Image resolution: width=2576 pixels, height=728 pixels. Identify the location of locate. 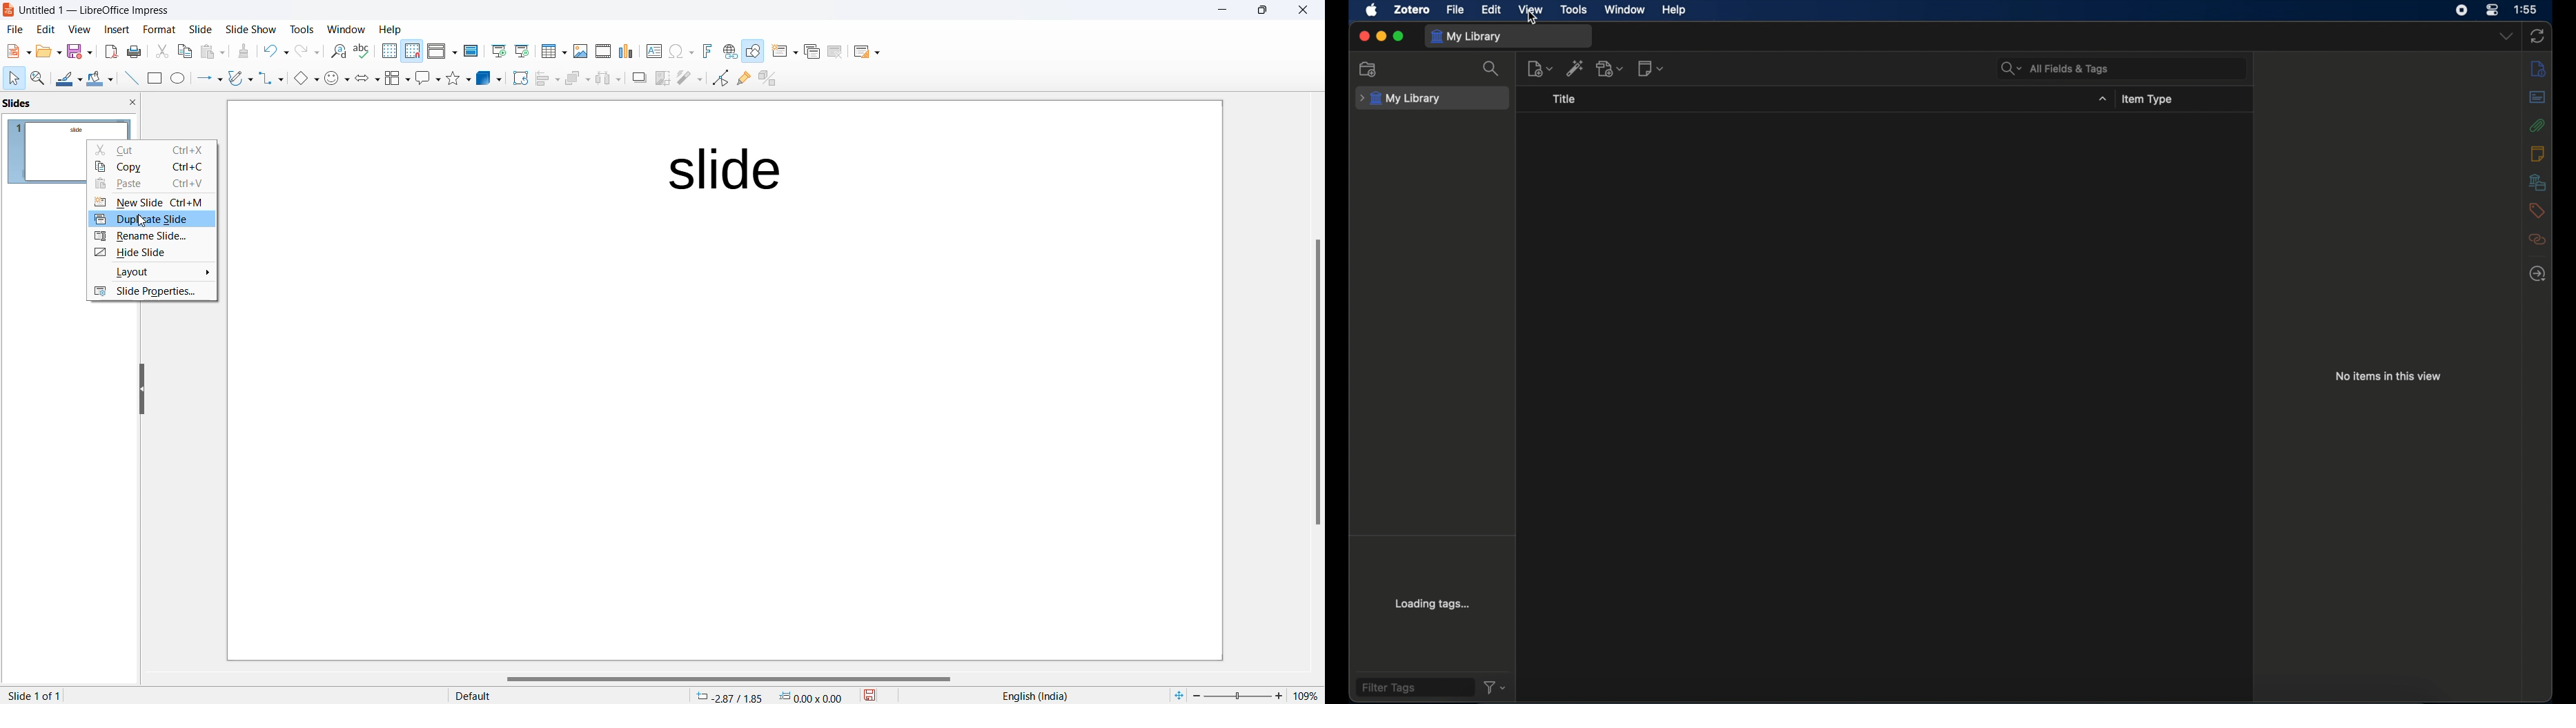
(2540, 274).